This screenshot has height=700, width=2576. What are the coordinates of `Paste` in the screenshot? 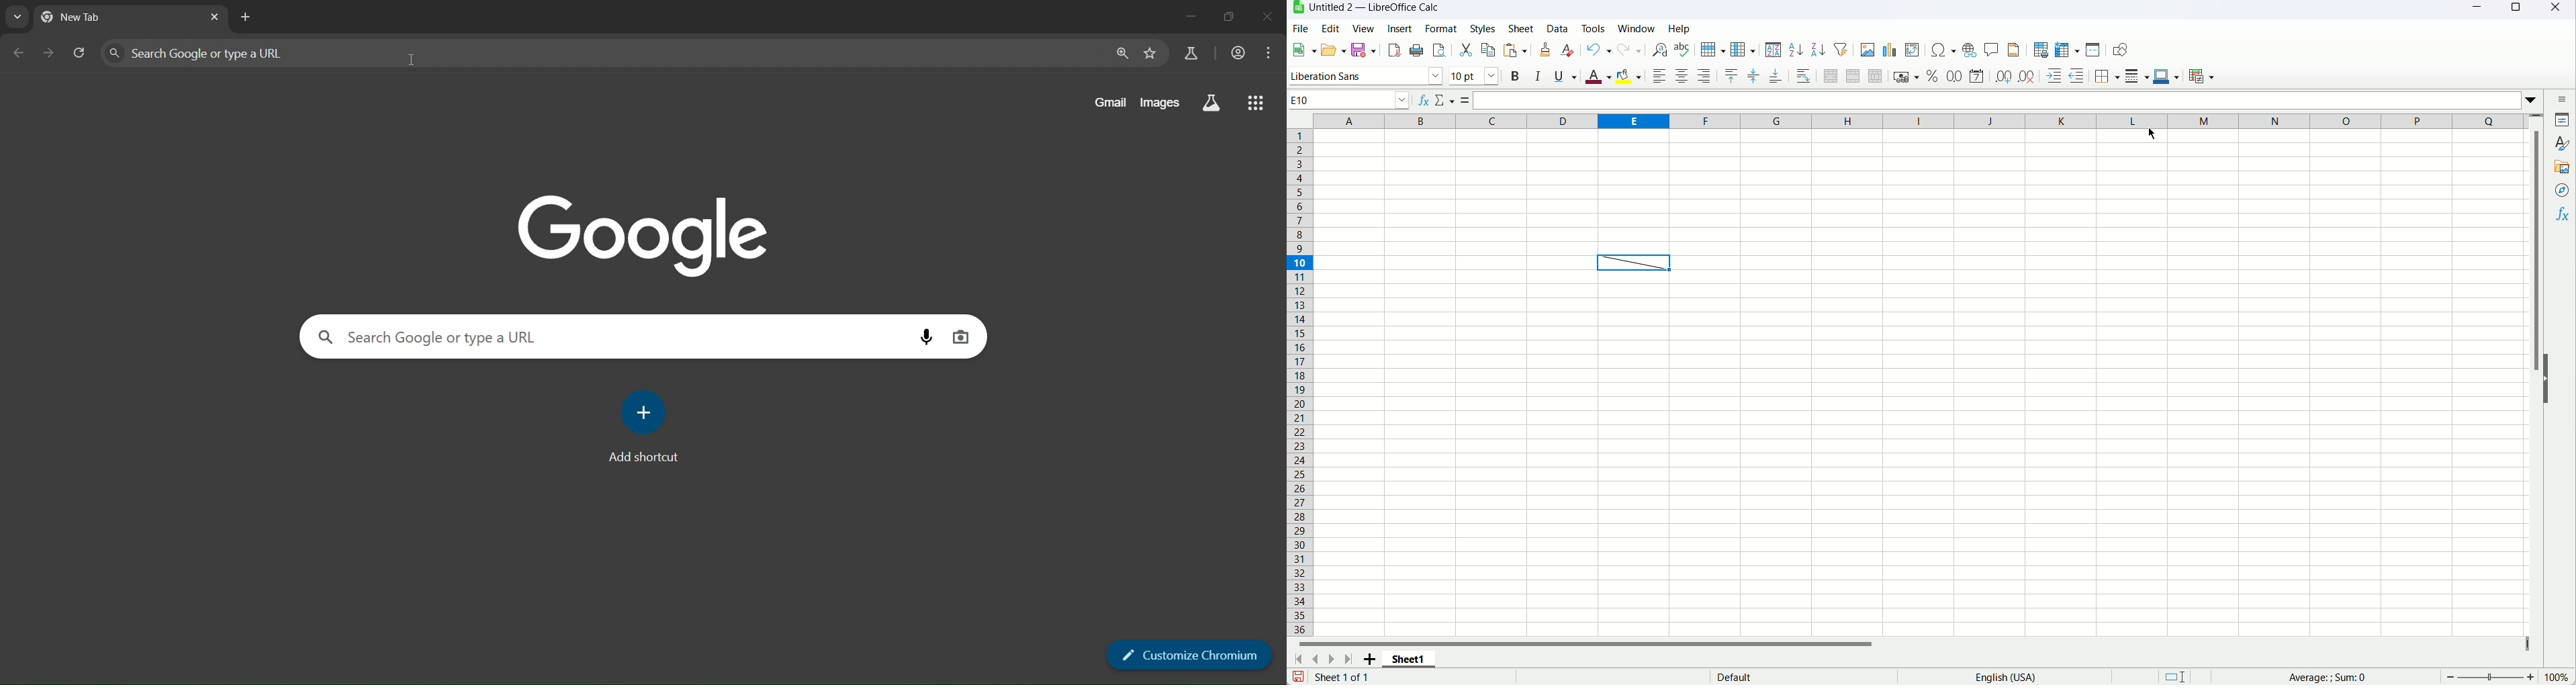 It's located at (1514, 50).